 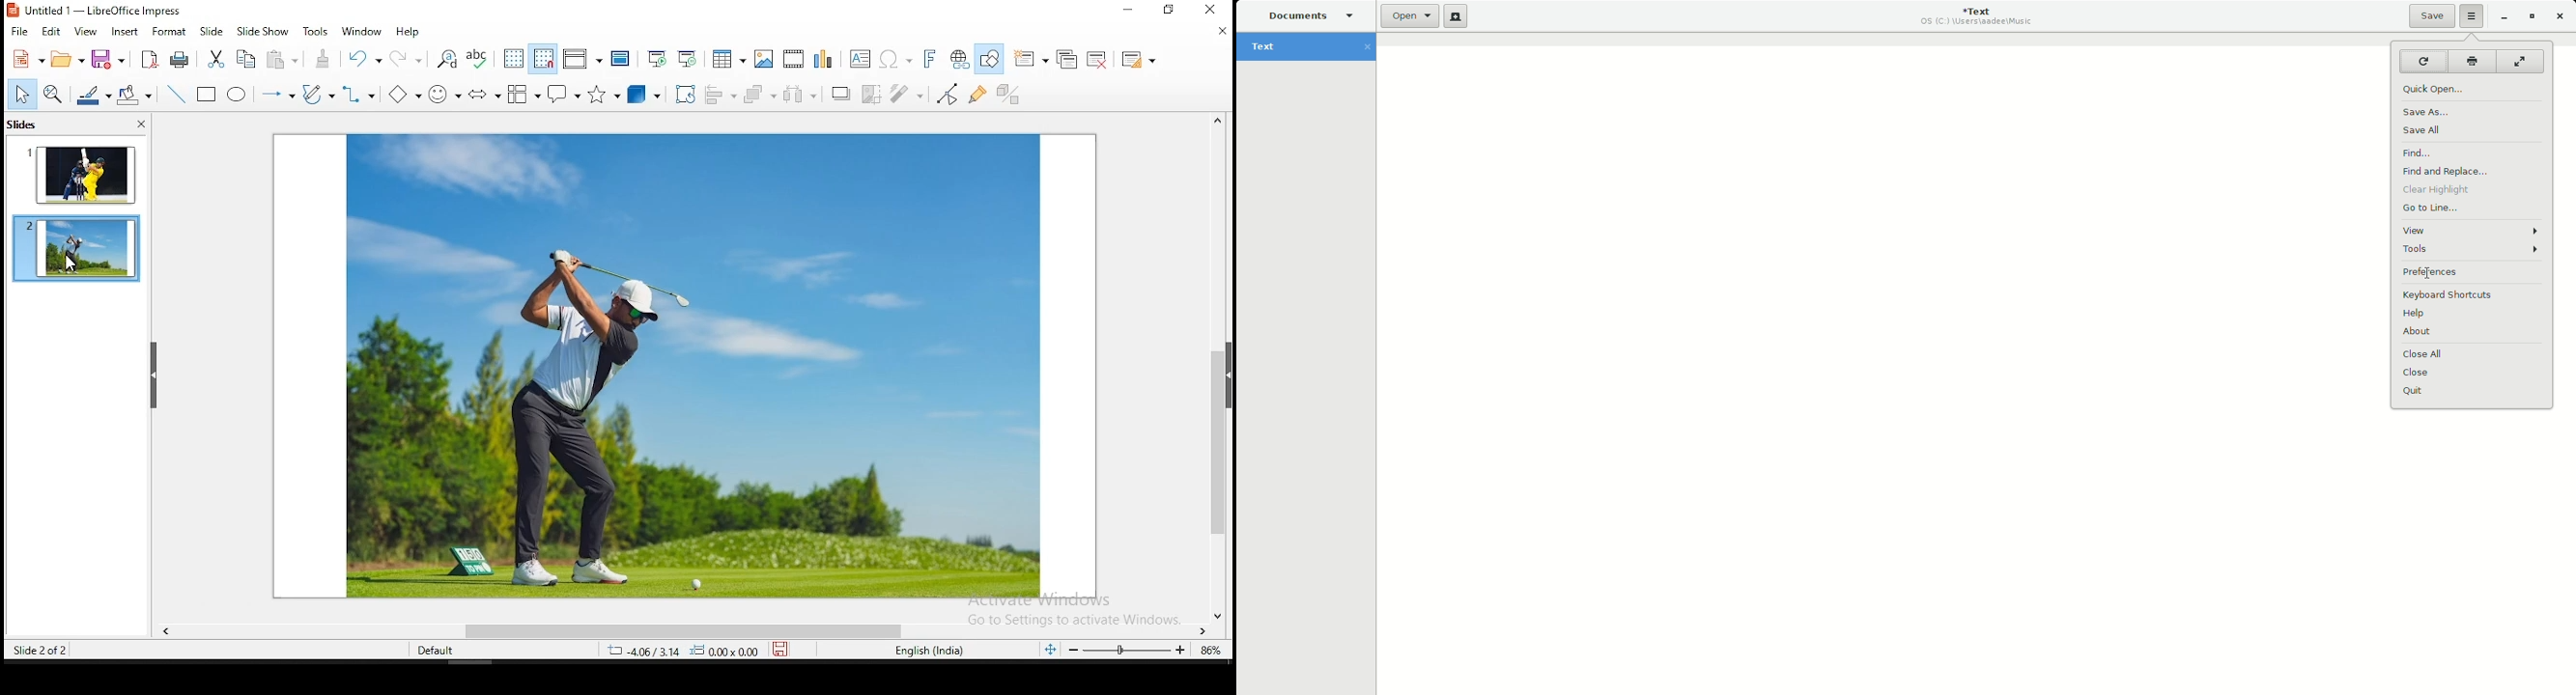 What do you see at coordinates (869, 92) in the screenshot?
I see `crop image` at bounding box center [869, 92].